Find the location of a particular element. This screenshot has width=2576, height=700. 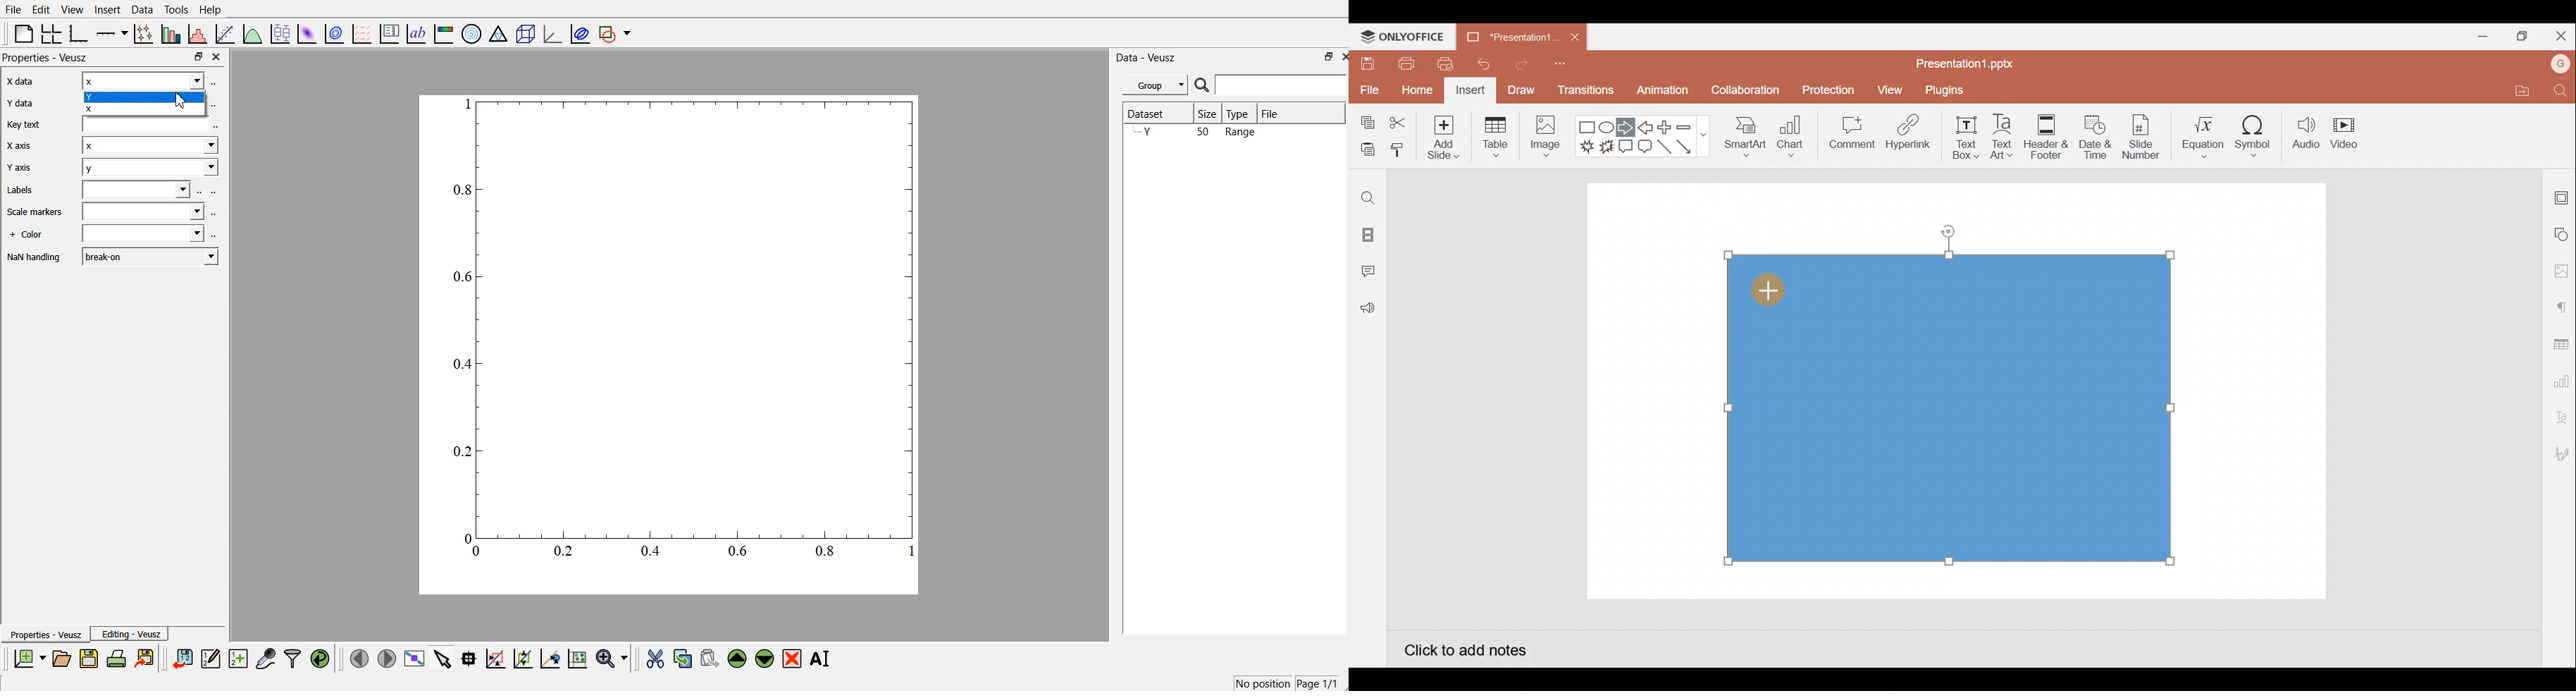

move to previous page is located at coordinates (360, 658).